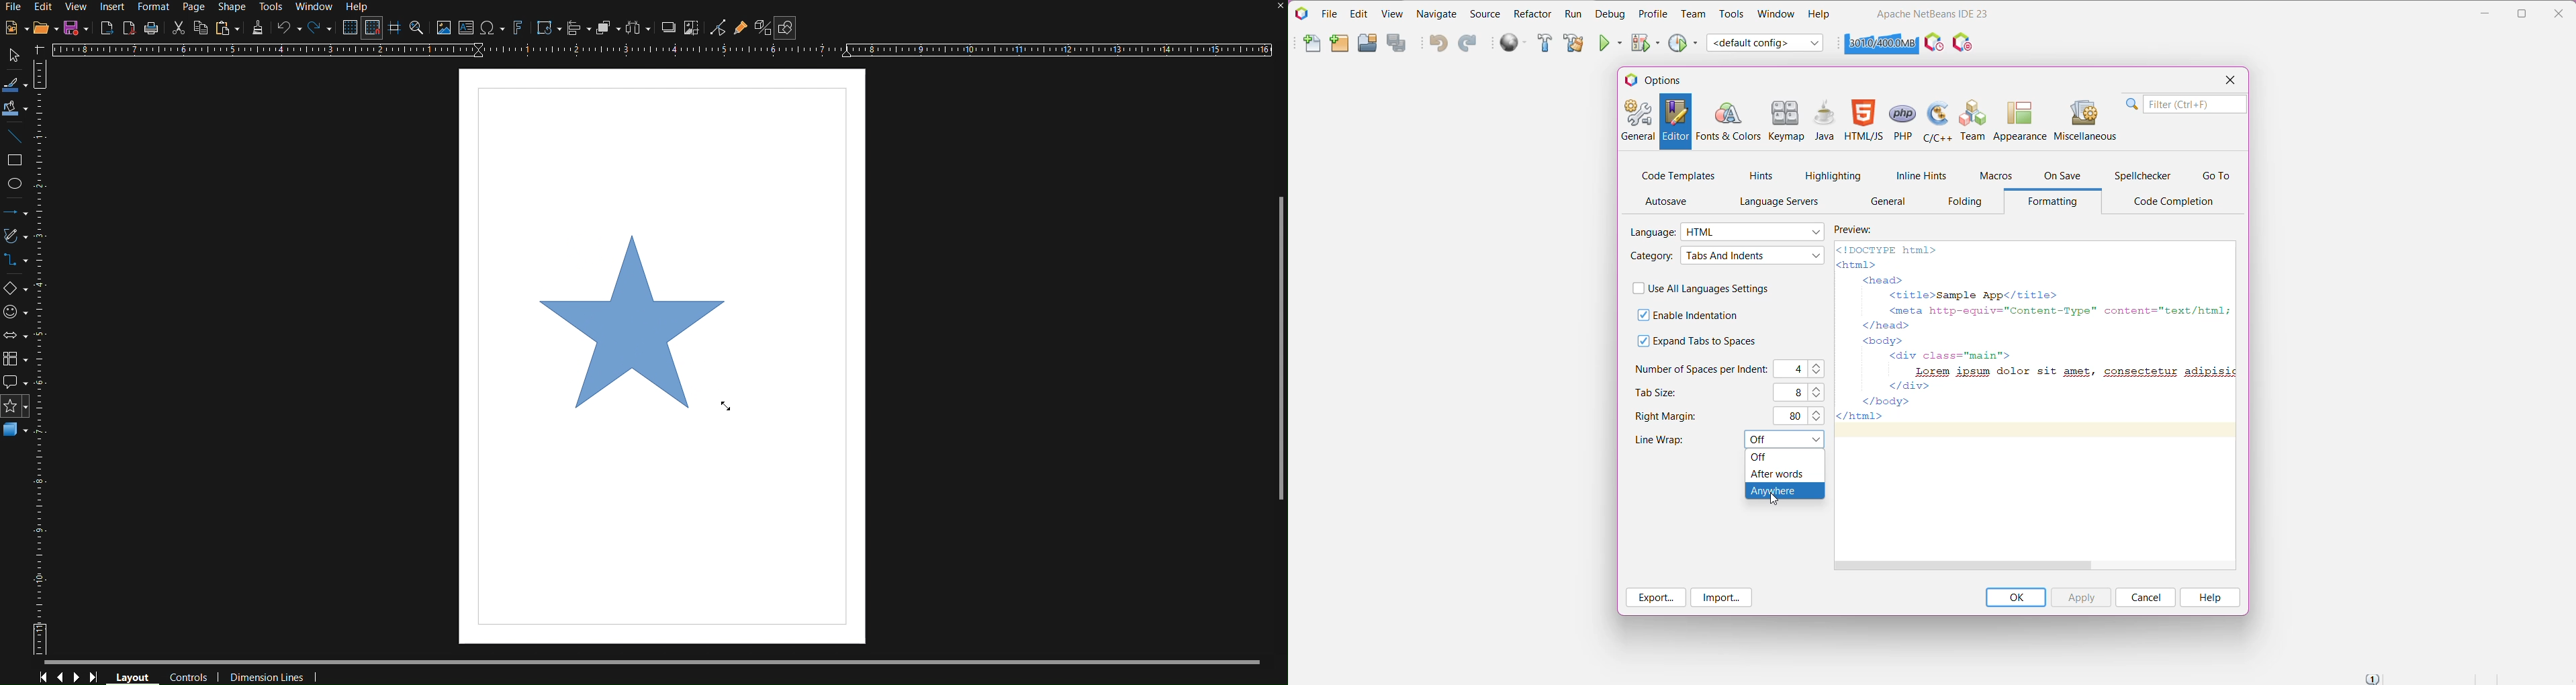  Describe the element at coordinates (1657, 392) in the screenshot. I see `Tab Size` at that location.